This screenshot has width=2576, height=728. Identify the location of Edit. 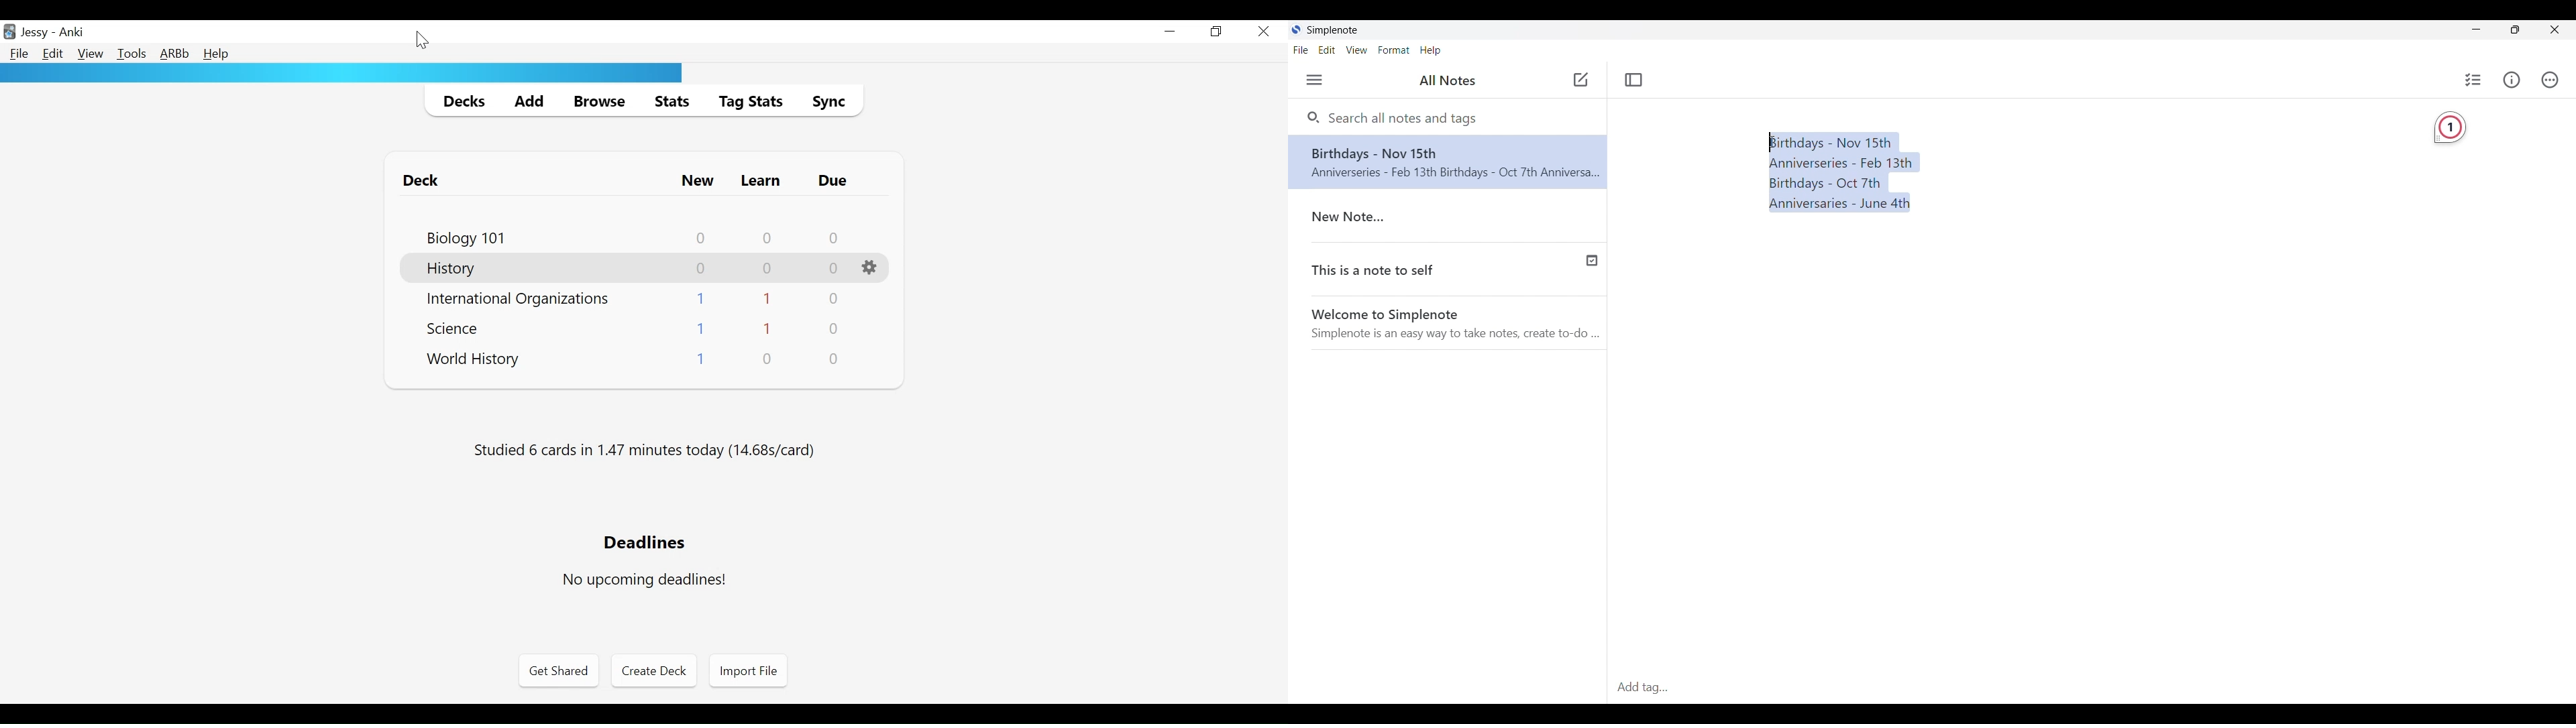
(54, 55).